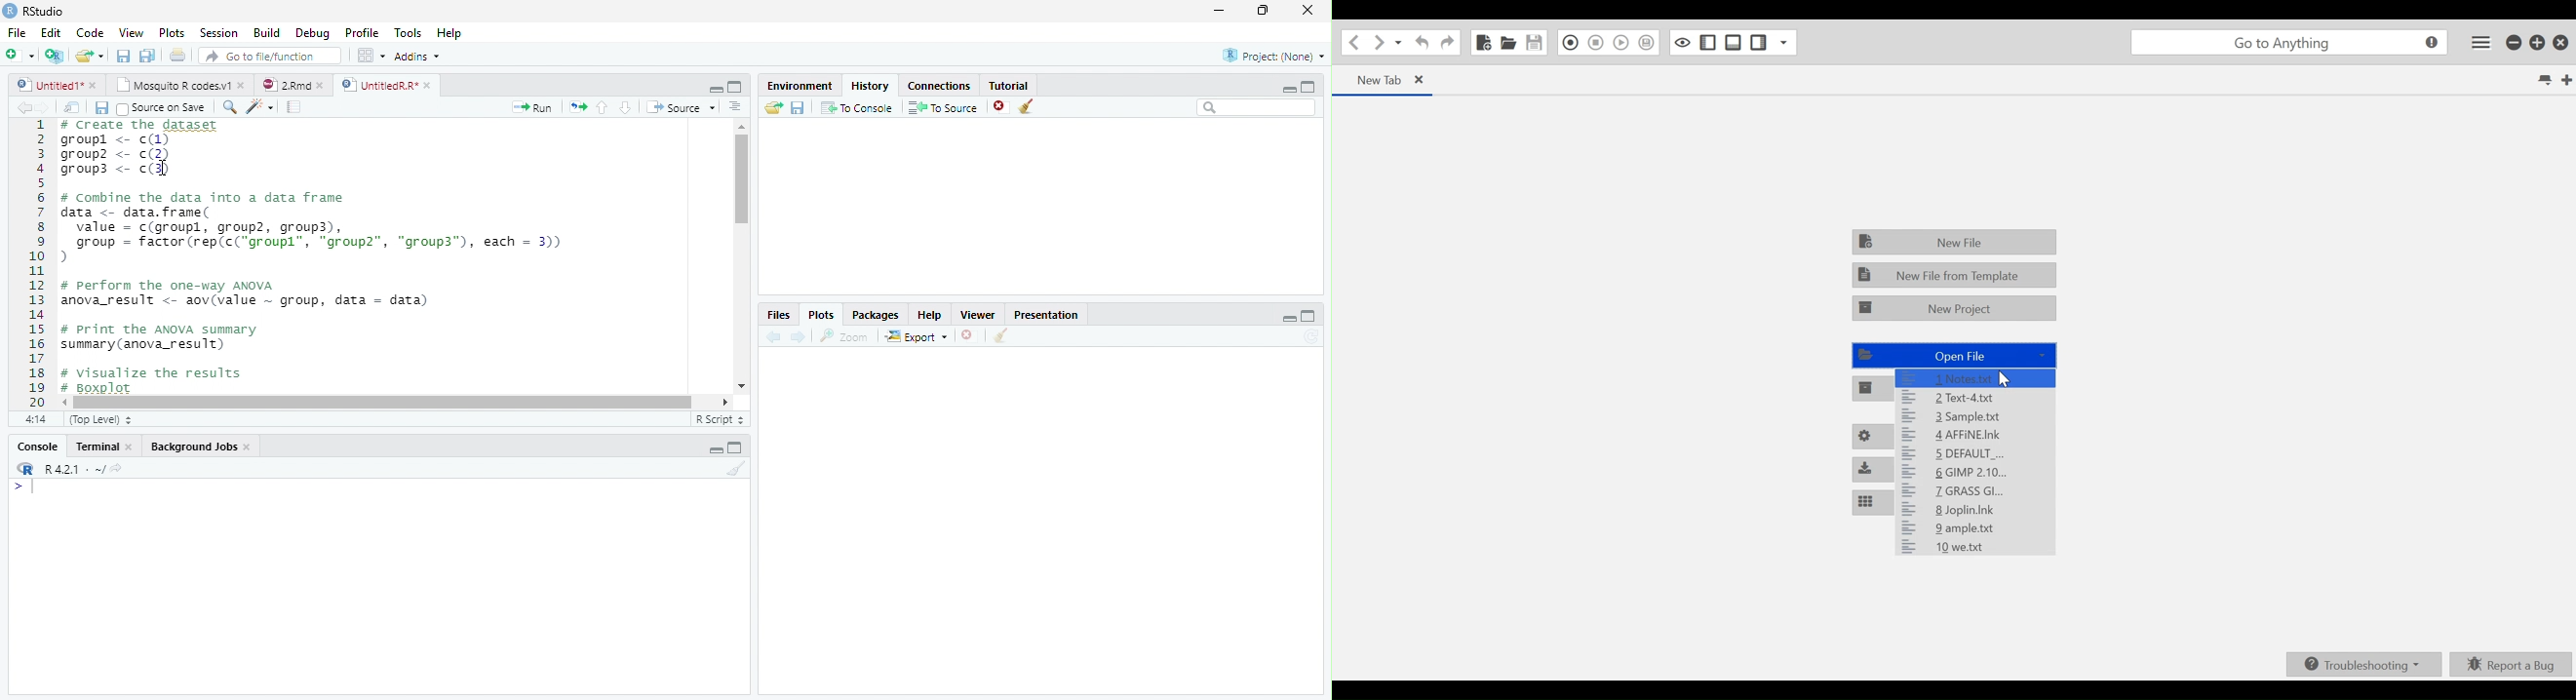  I want to click on New file, so click(19, 55).